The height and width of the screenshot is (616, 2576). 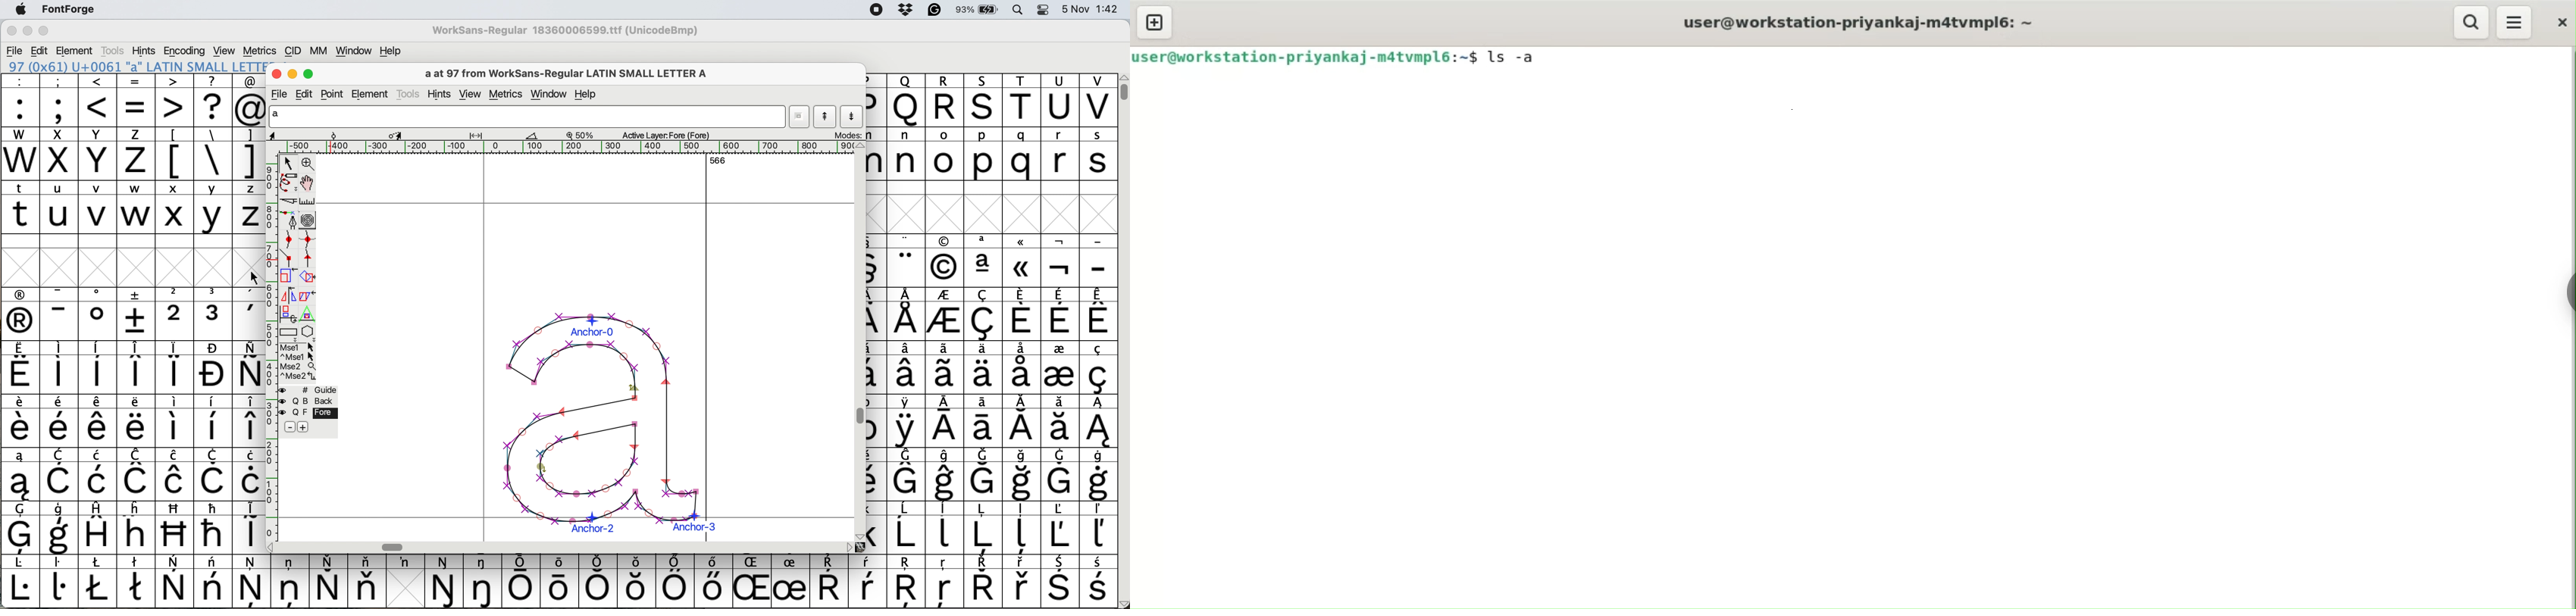 What do you see at coordinates (306, 238) in the screenshot?
I see `add a curve point vertically or horizontally` at bounding box center [306, 238].